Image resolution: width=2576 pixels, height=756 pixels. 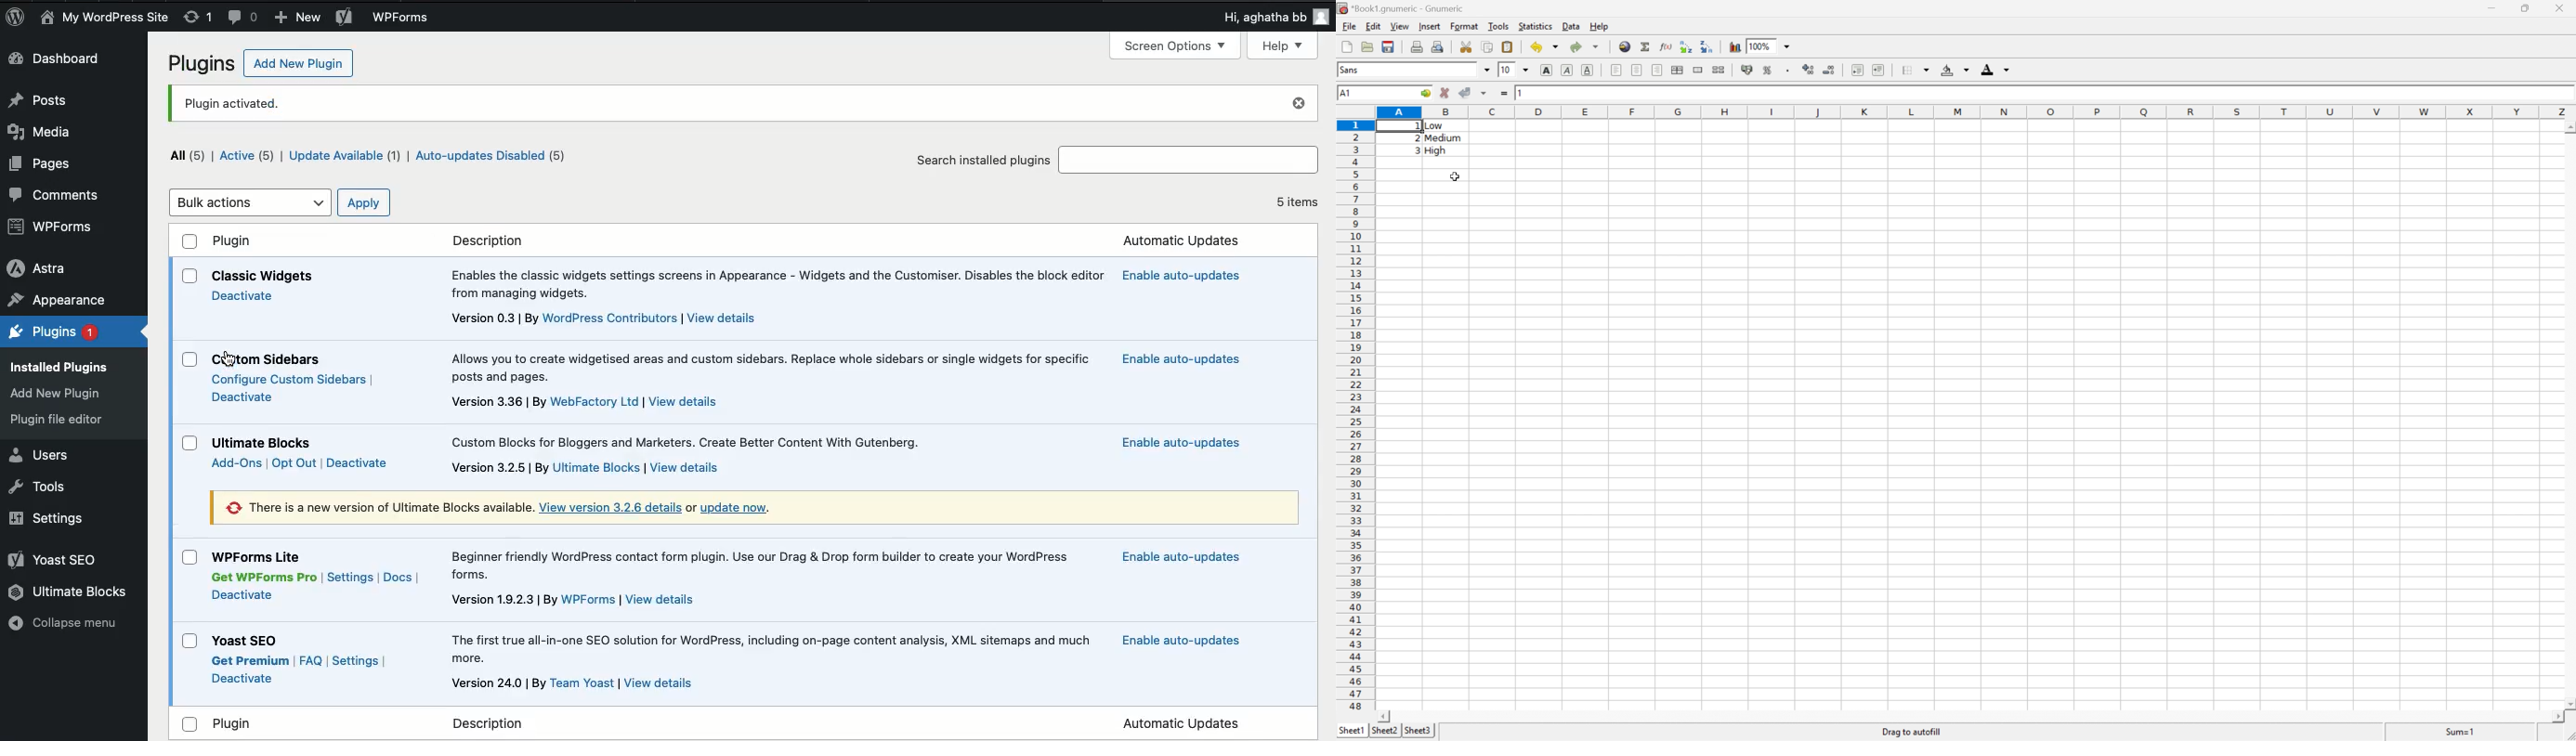 What do you see at coordinates (691, 508) in the screenshot?
I see `or` at bounding box center [691, 508].